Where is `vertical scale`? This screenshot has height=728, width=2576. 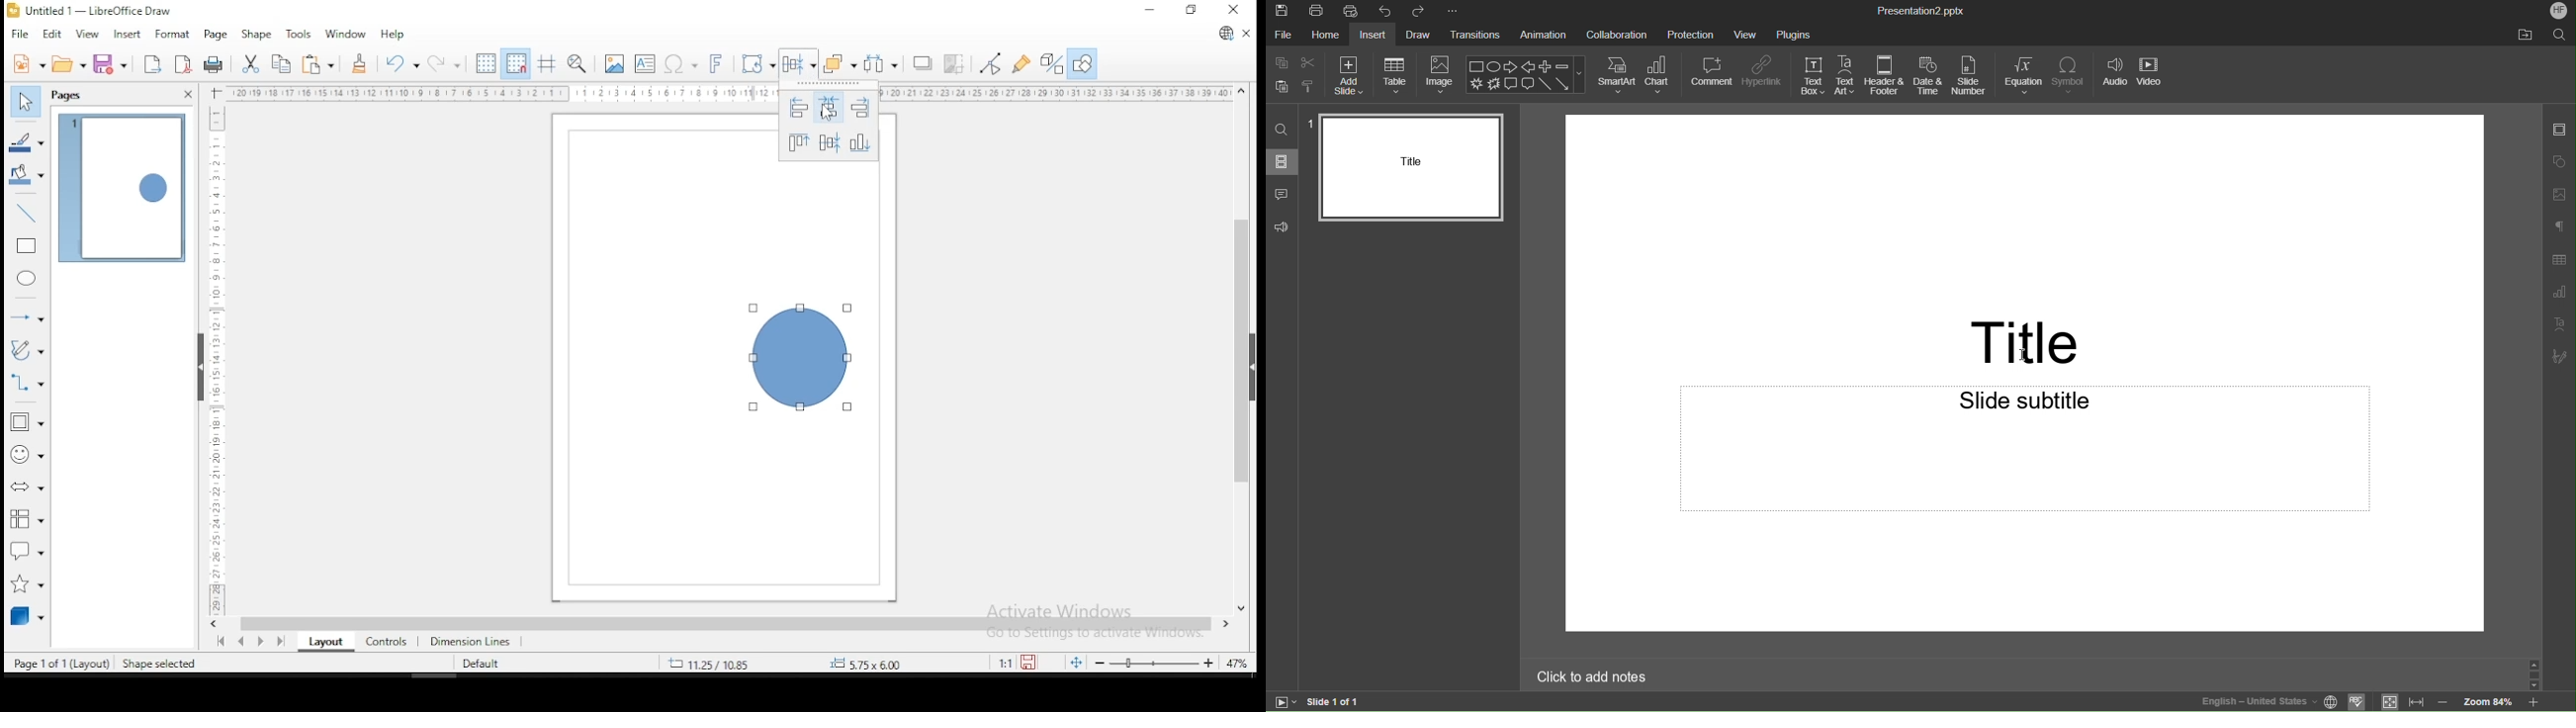 vertical scale is located at coordinates (213, 351).